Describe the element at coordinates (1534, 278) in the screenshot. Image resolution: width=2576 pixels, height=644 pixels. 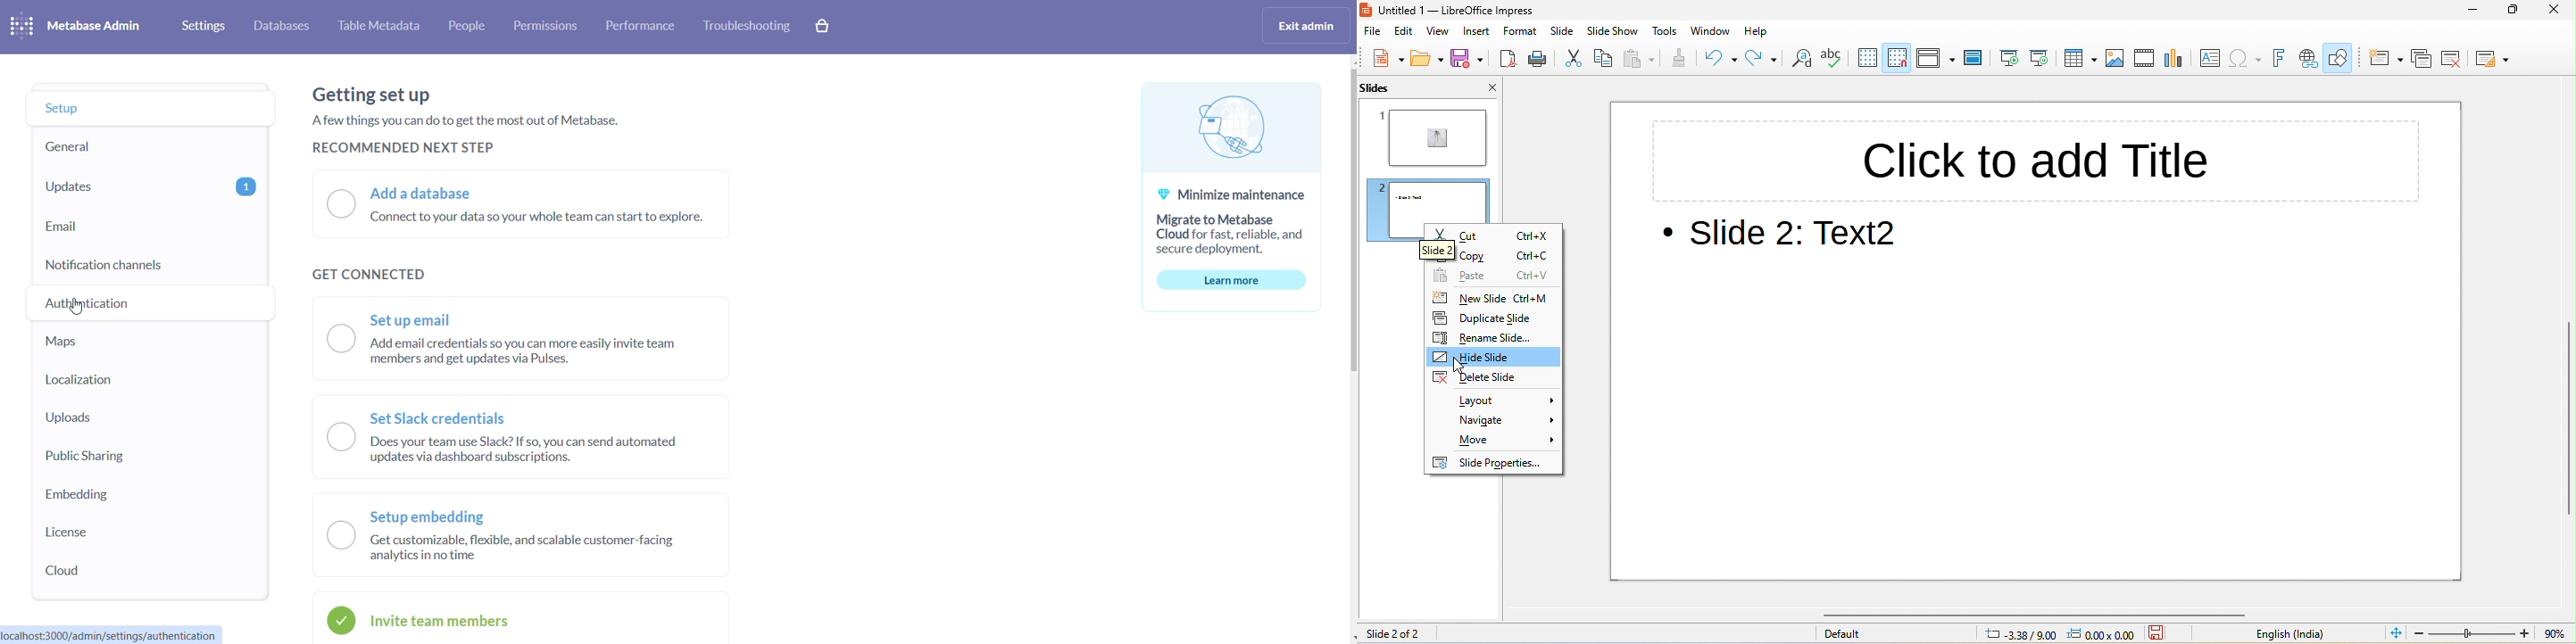
I see `ctrl+v` at that location.